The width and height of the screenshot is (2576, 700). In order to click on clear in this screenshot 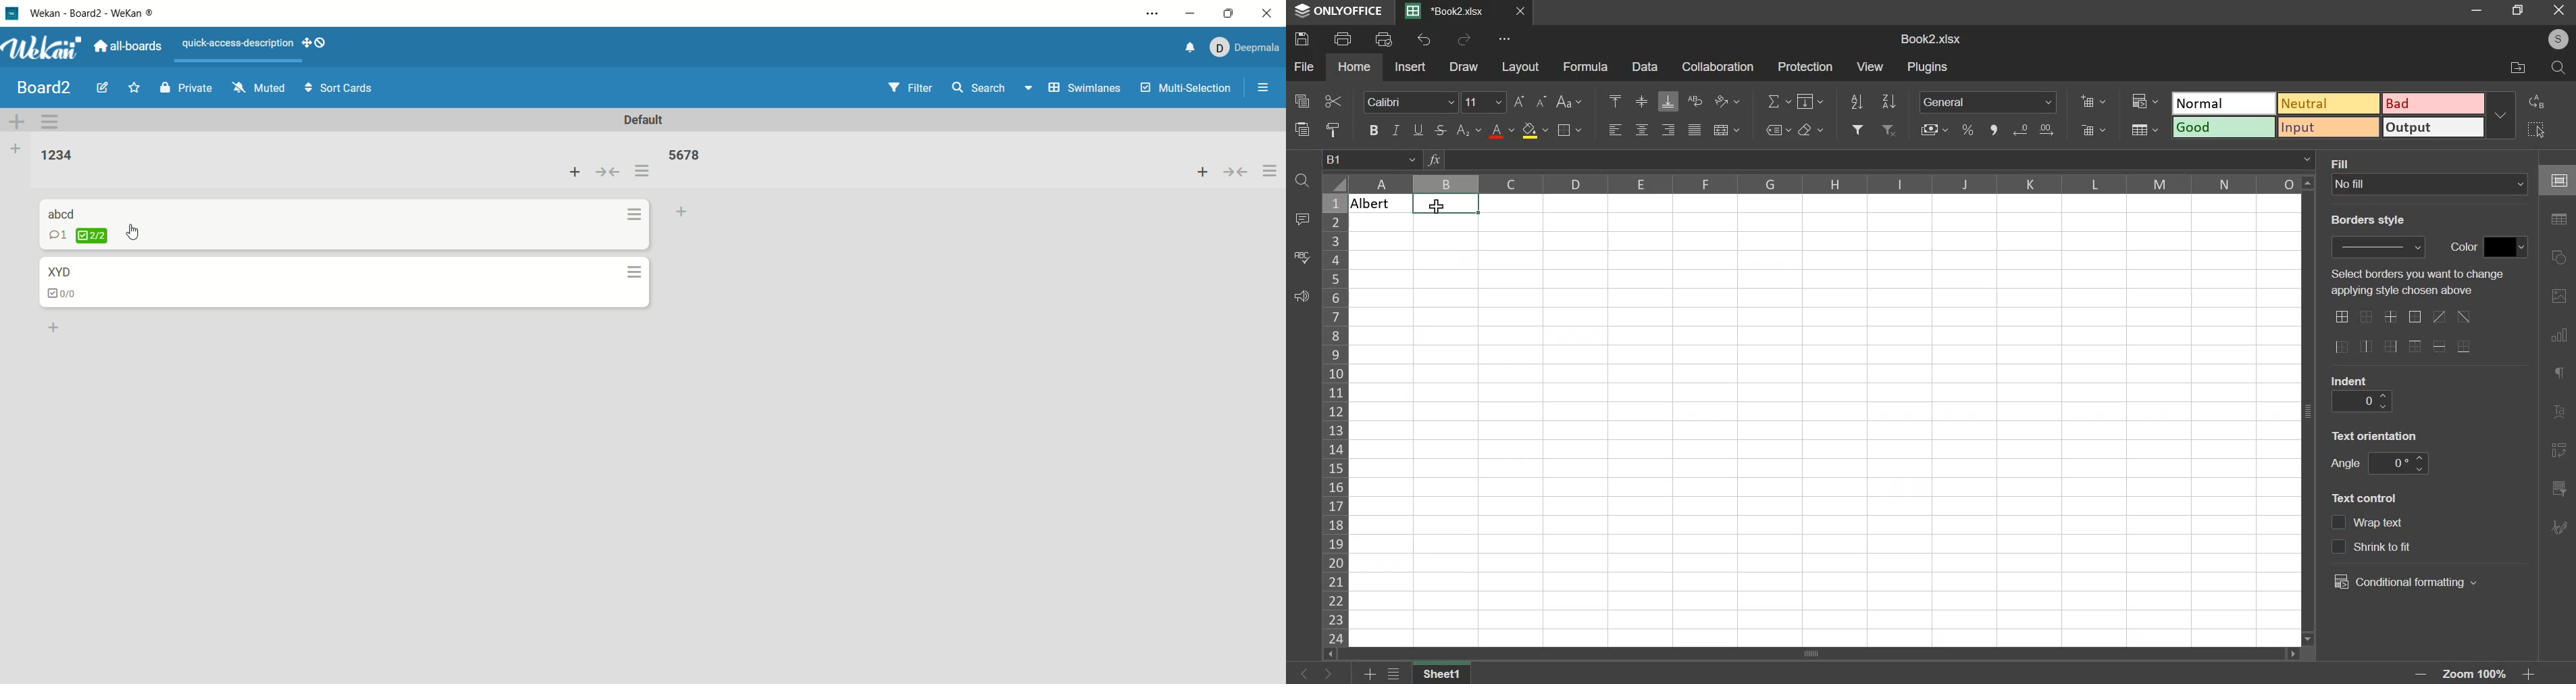, I will do `click(1811, 129)`.